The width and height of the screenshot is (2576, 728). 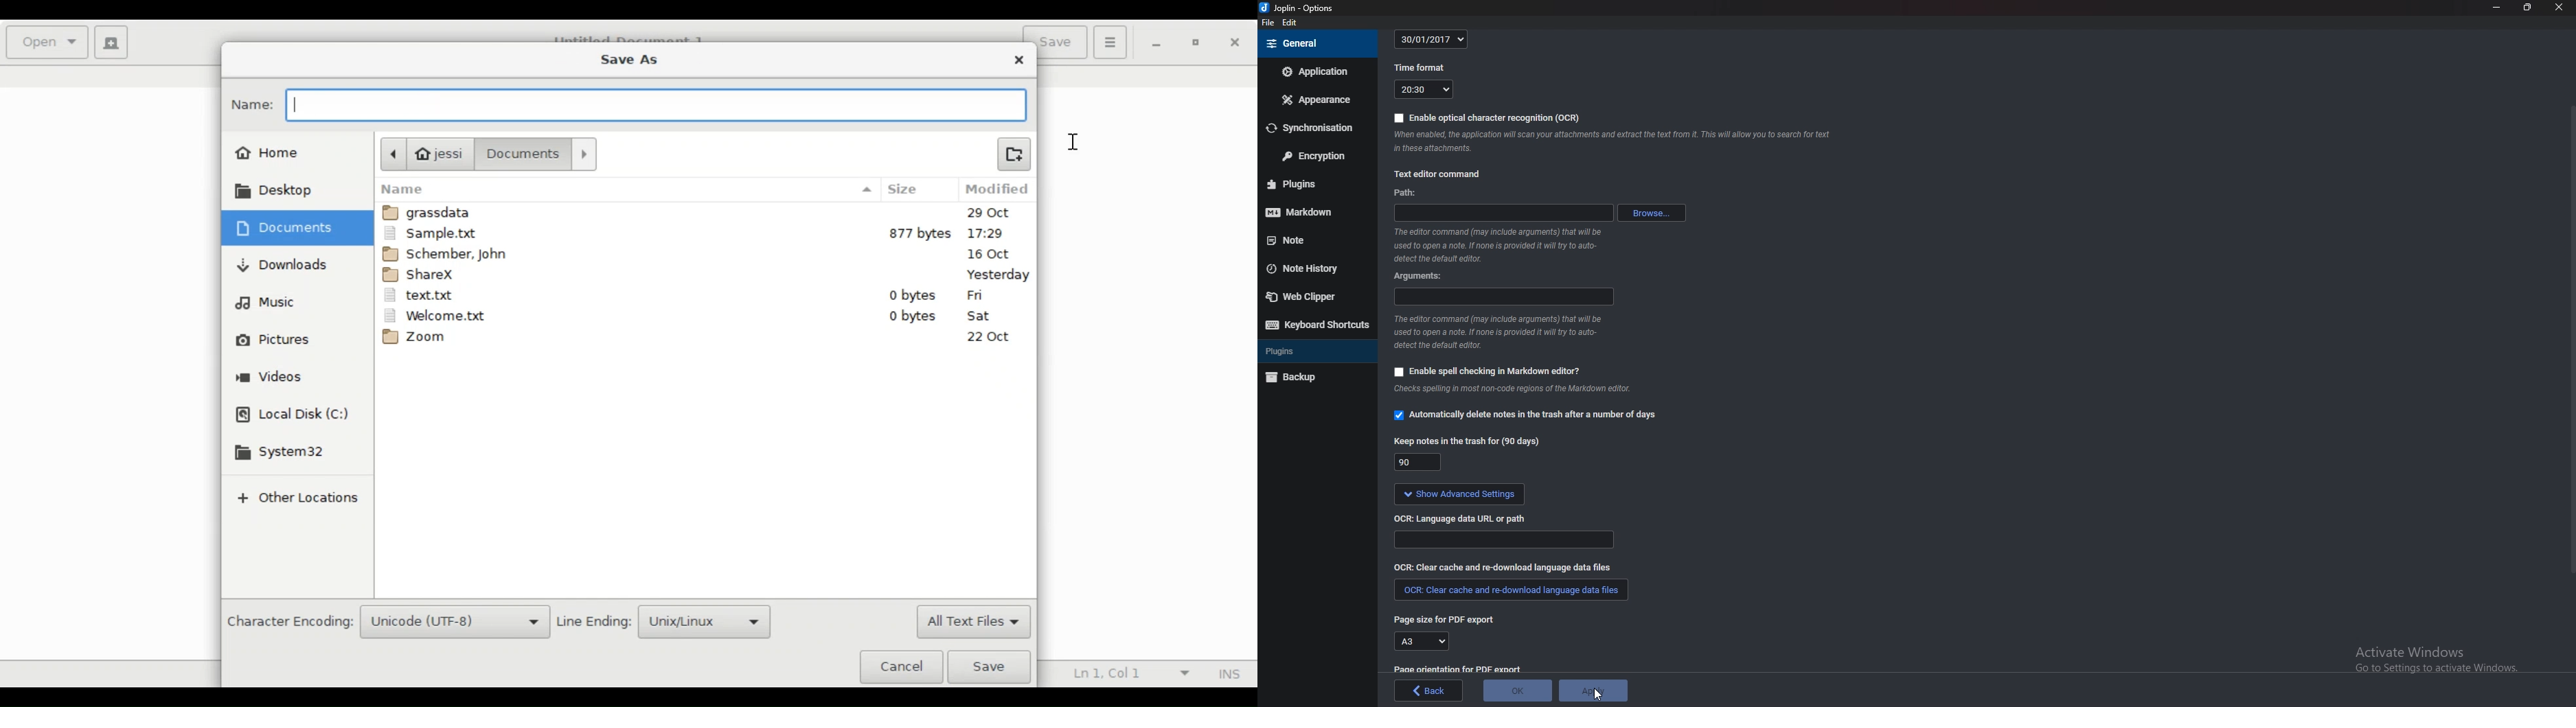 I want to click on general, so click(x=1316, y=43).